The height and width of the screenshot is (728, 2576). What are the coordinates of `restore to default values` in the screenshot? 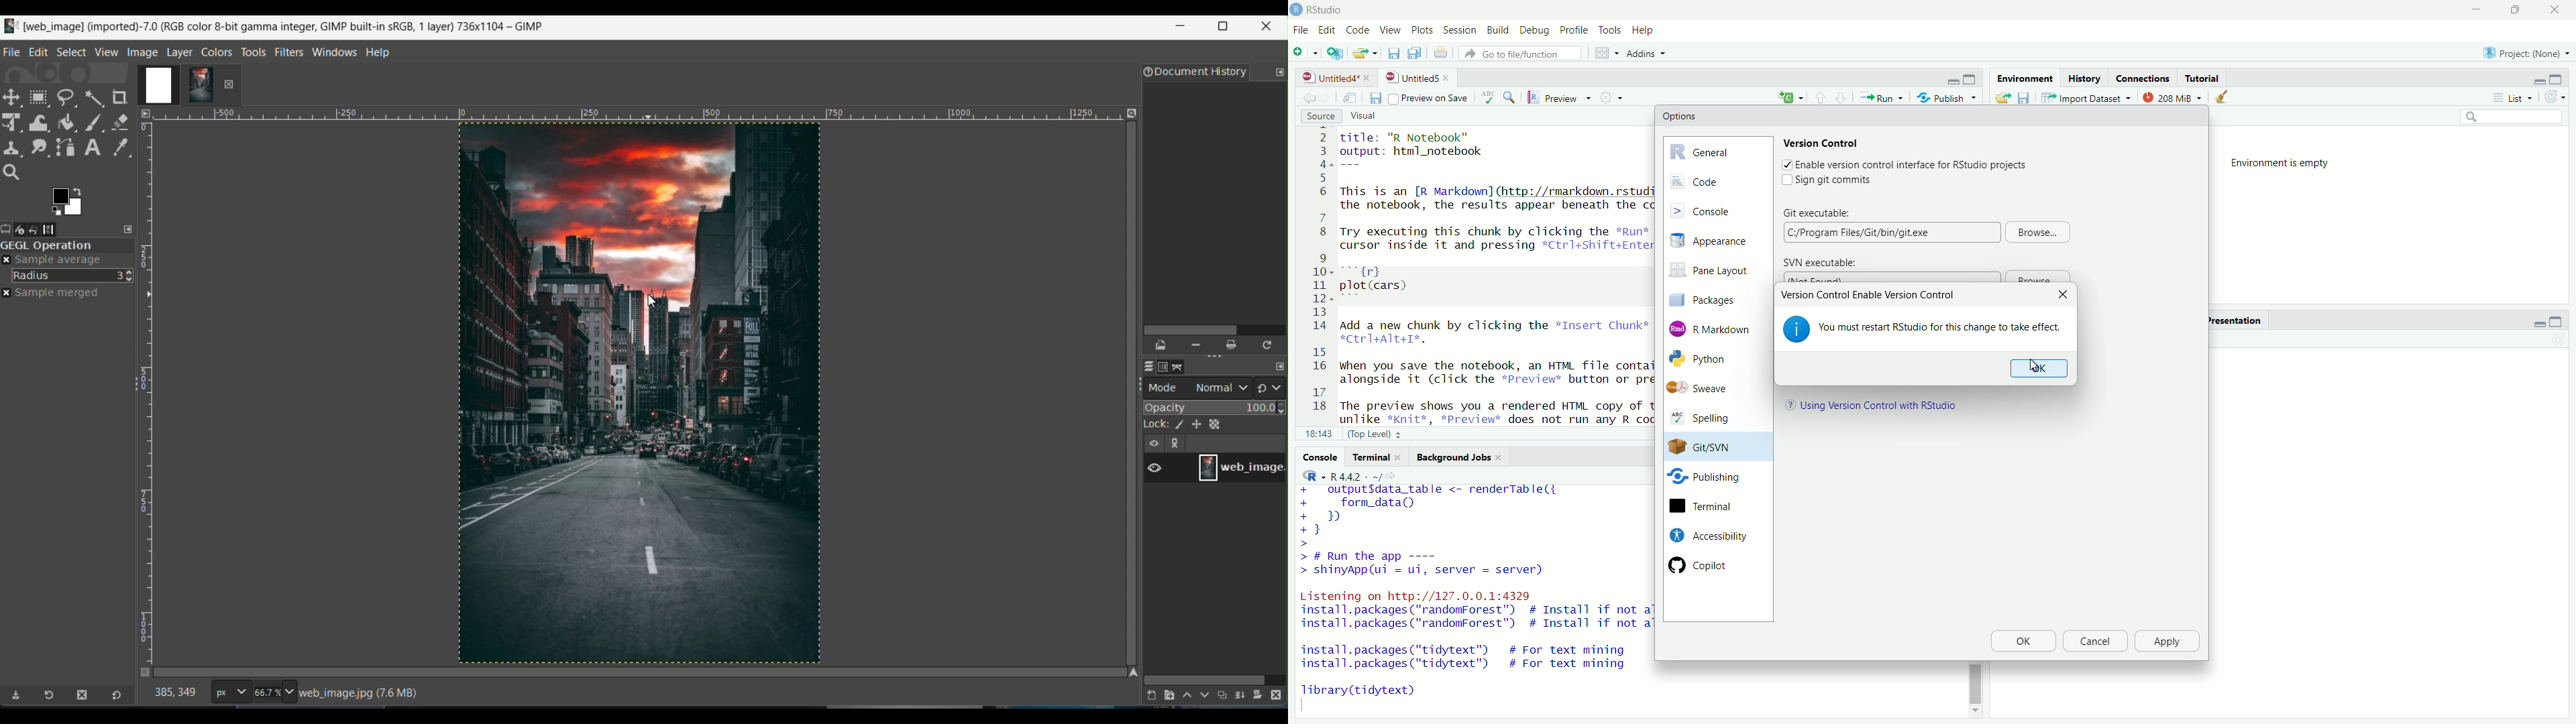 It's located at (113, 697).